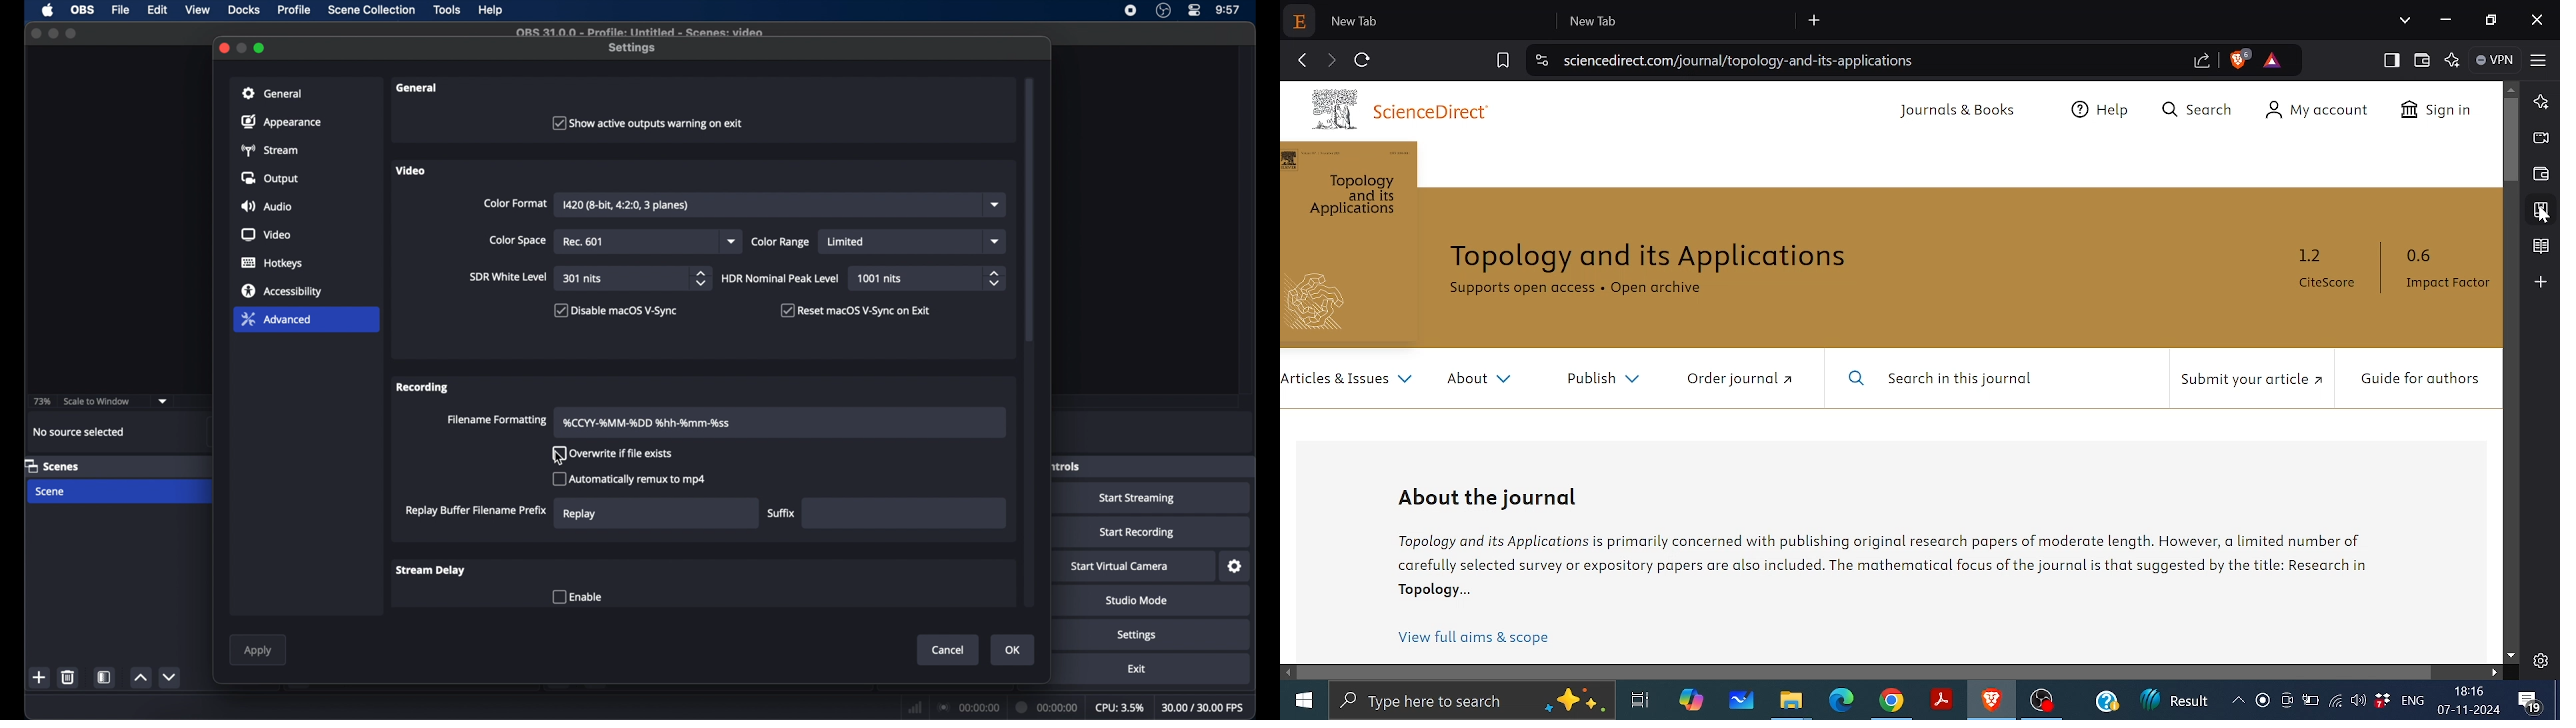  I want to click on profile, so click(295, 10).